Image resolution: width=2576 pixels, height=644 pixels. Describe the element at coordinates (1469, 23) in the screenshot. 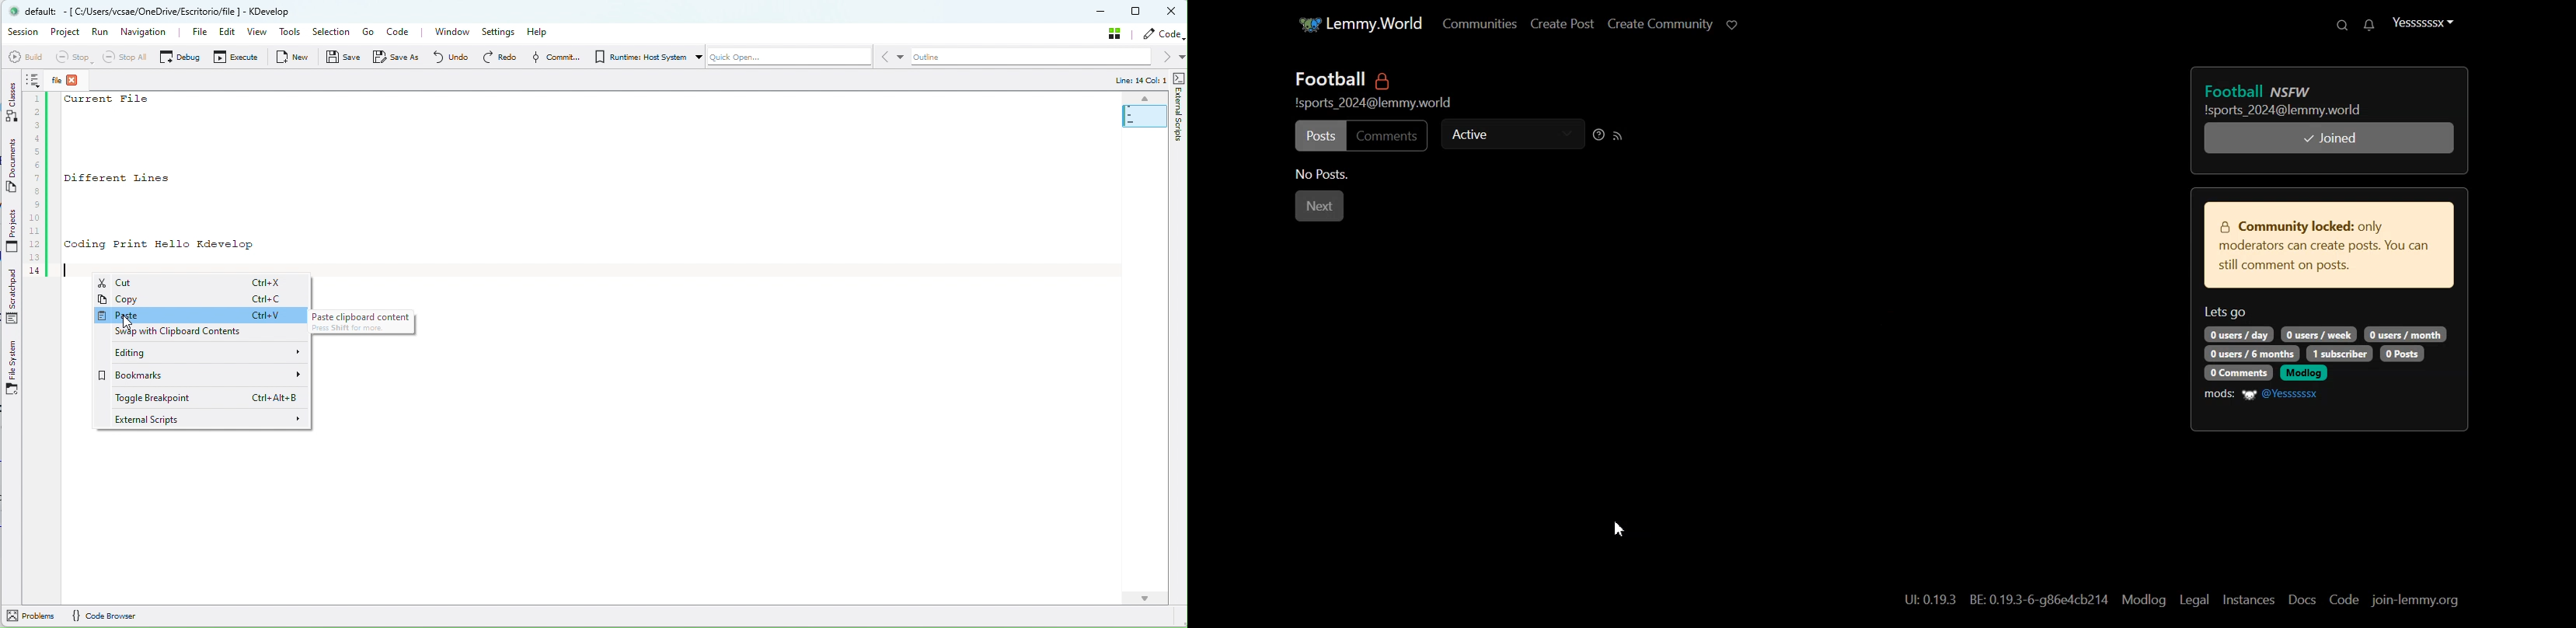

I see `Communities` at that location.